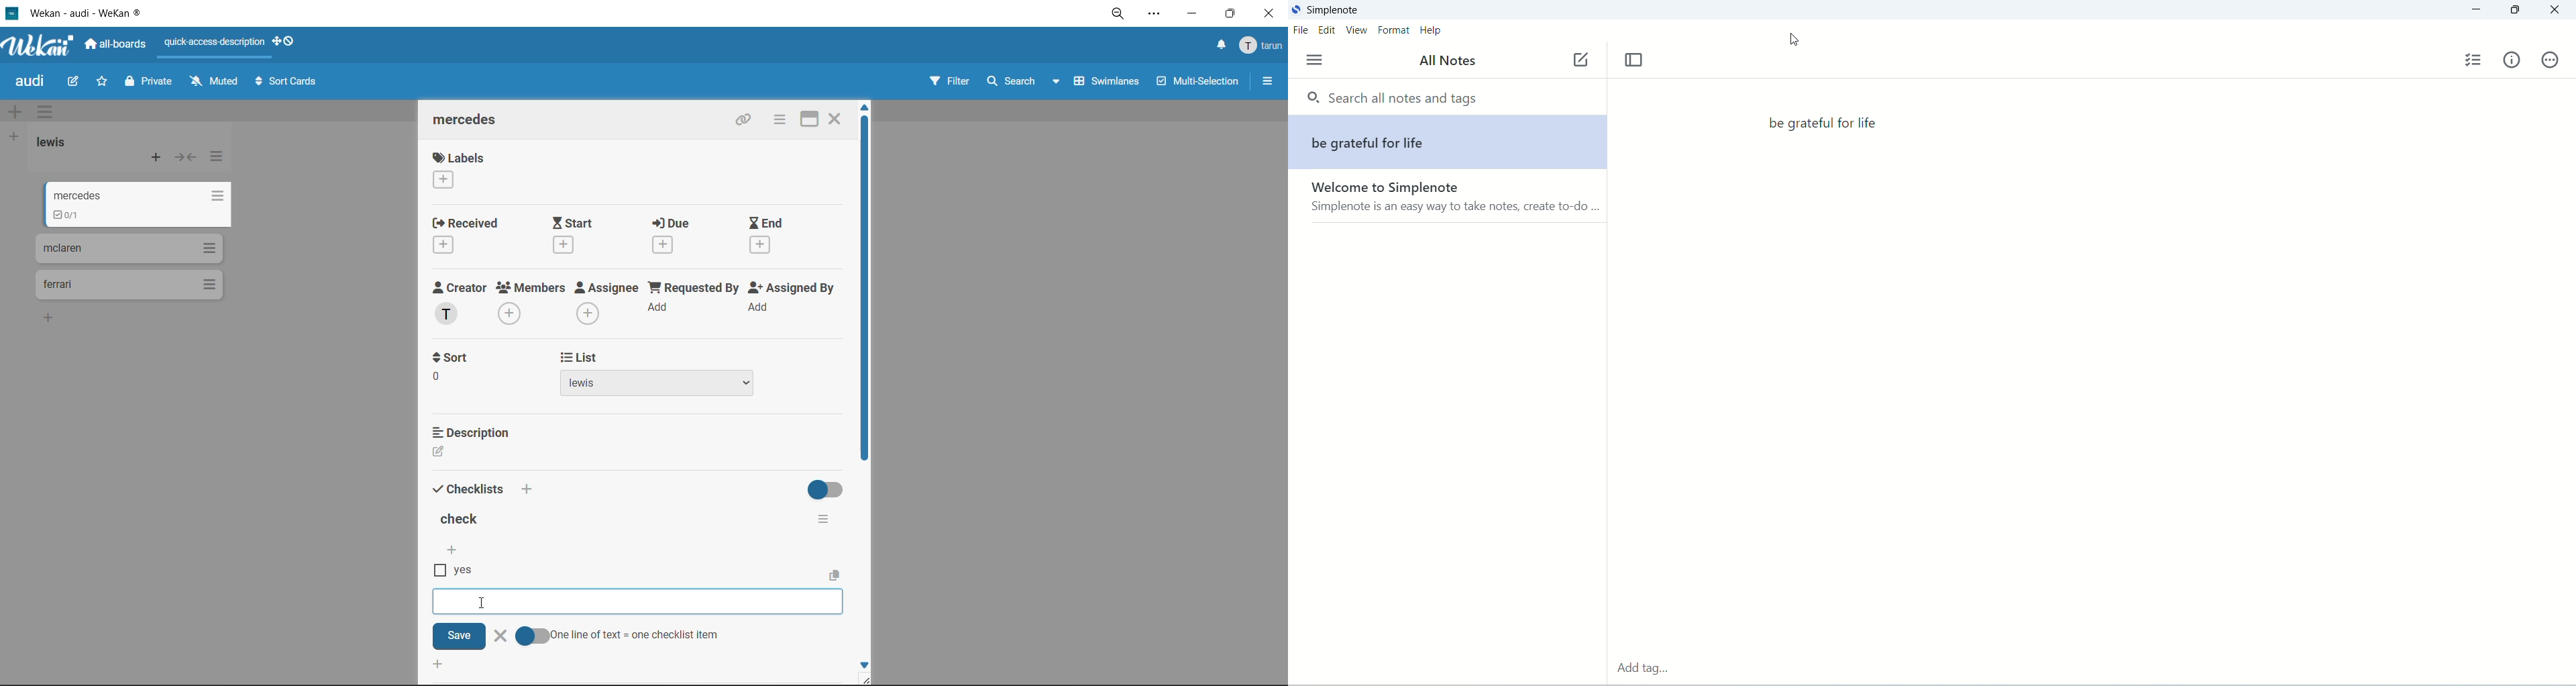 The height and width of the screenshot is (700, 2576). I want to click on quick access description, so click(218, 43).